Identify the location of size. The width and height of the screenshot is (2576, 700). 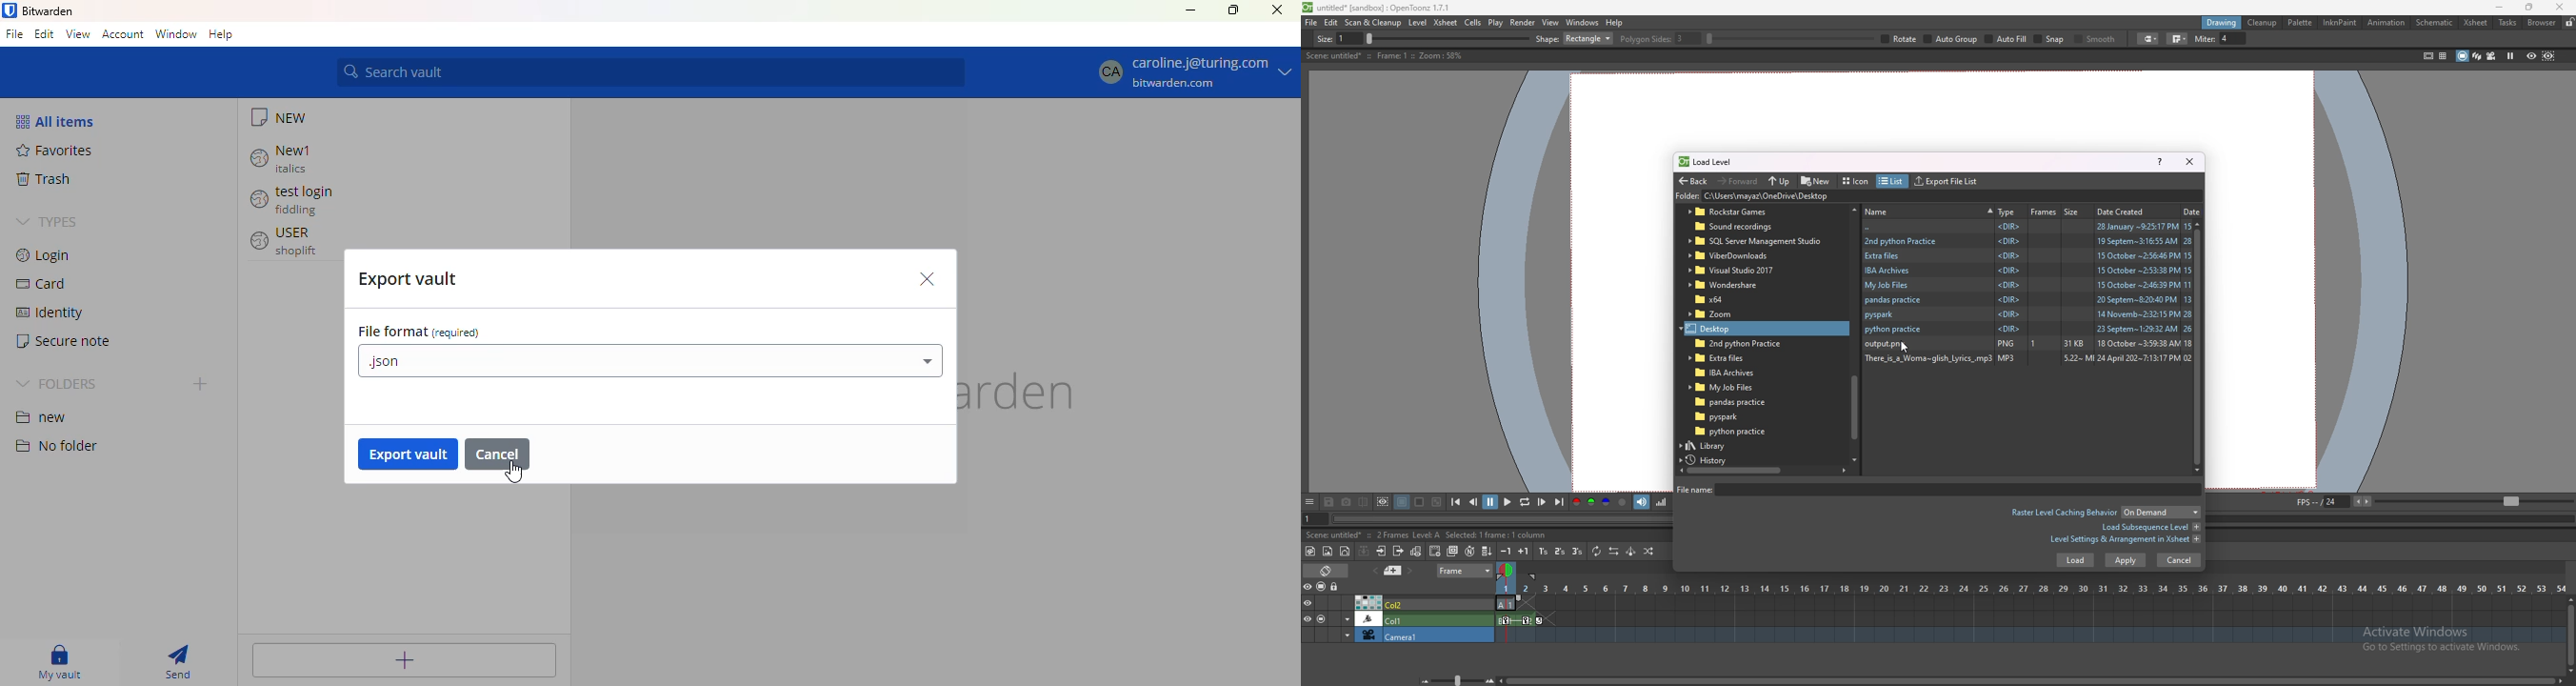
(2075, 211).